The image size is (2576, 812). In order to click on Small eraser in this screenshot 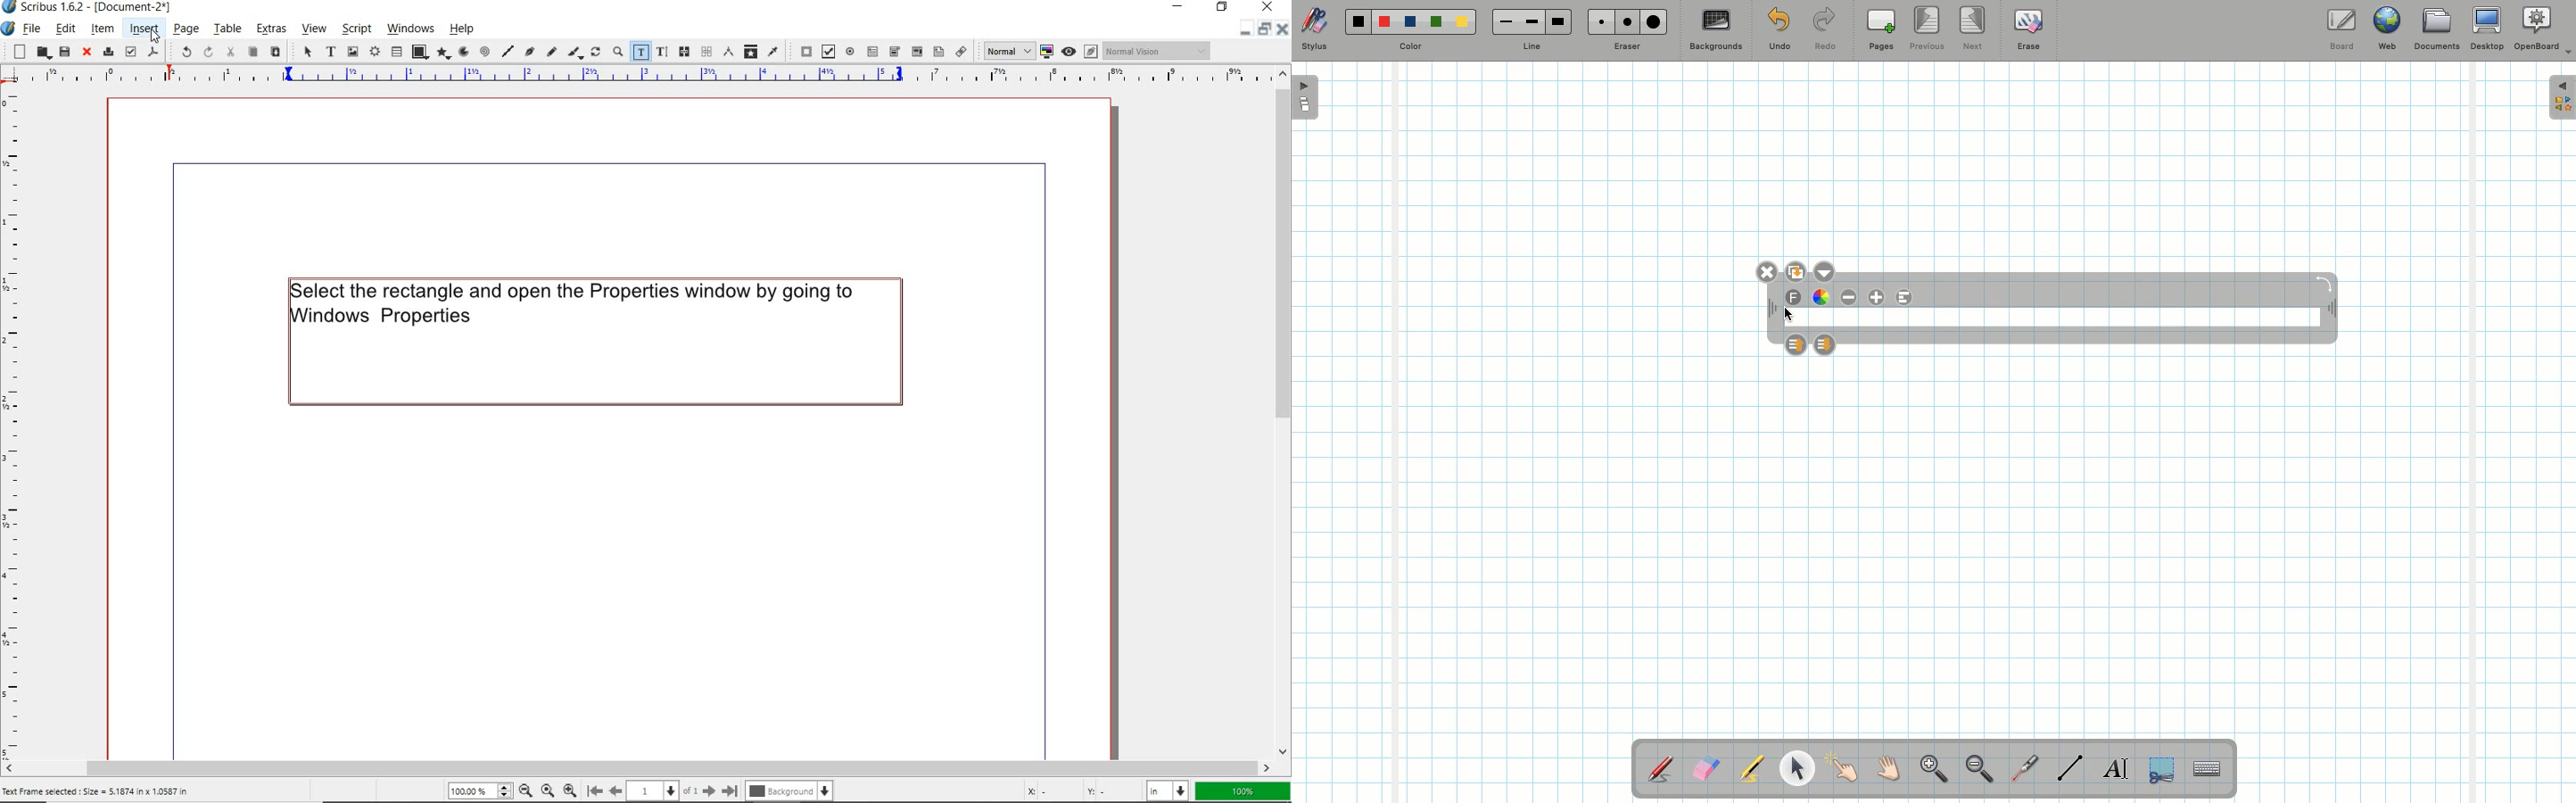, I will do `click(1597, 21)`.